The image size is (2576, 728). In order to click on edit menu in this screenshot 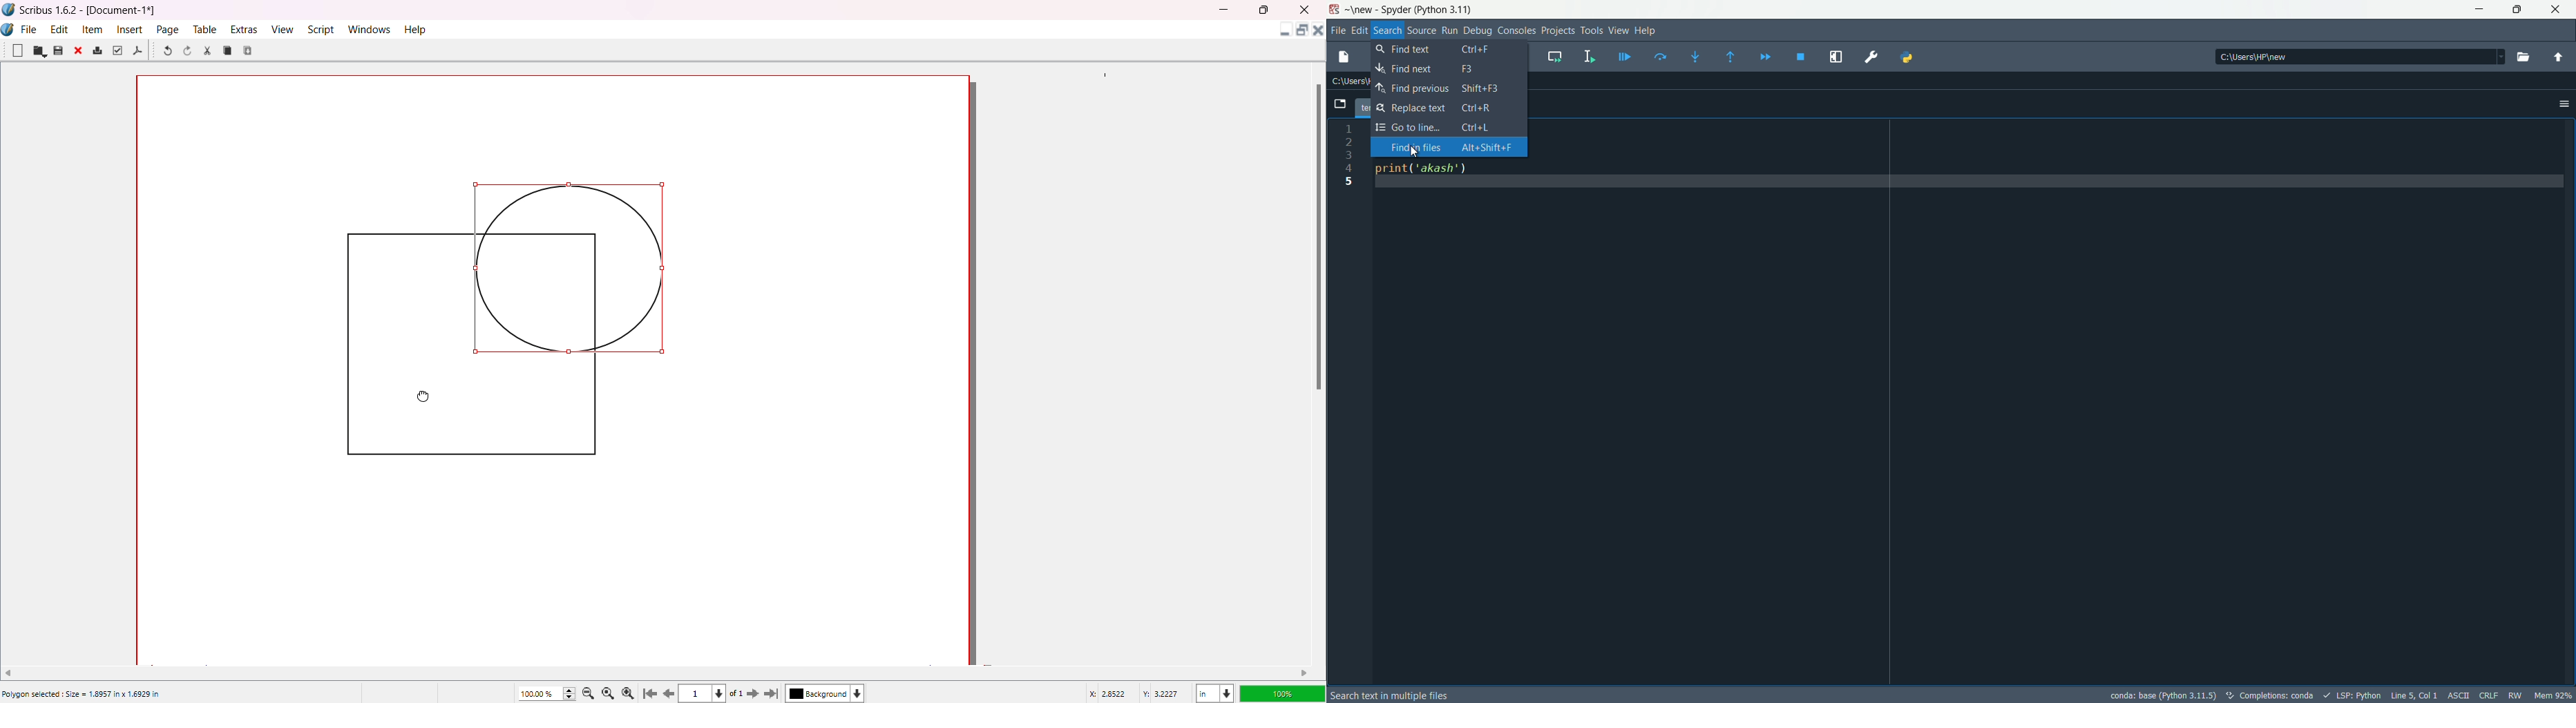, I will do `click(1359, 29)`.